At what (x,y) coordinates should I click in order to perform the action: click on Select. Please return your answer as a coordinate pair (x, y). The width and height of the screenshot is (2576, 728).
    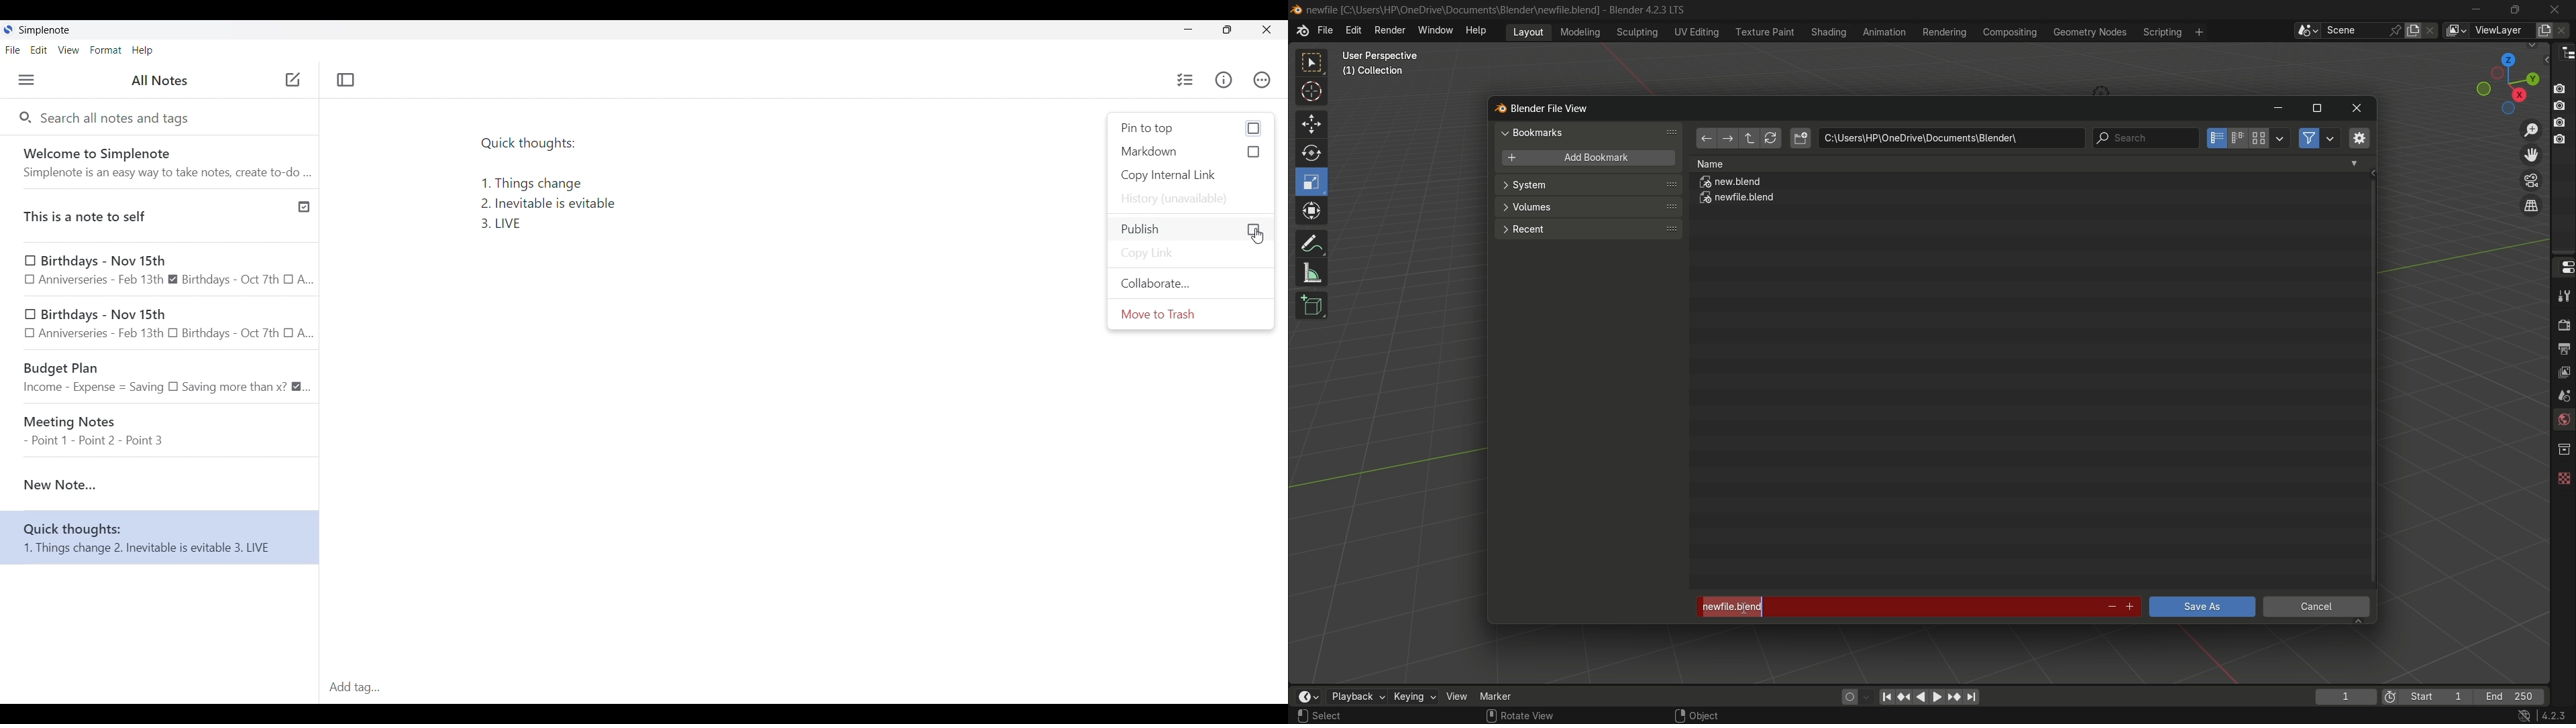
    Looking at the image, I should click on (1344, 716).